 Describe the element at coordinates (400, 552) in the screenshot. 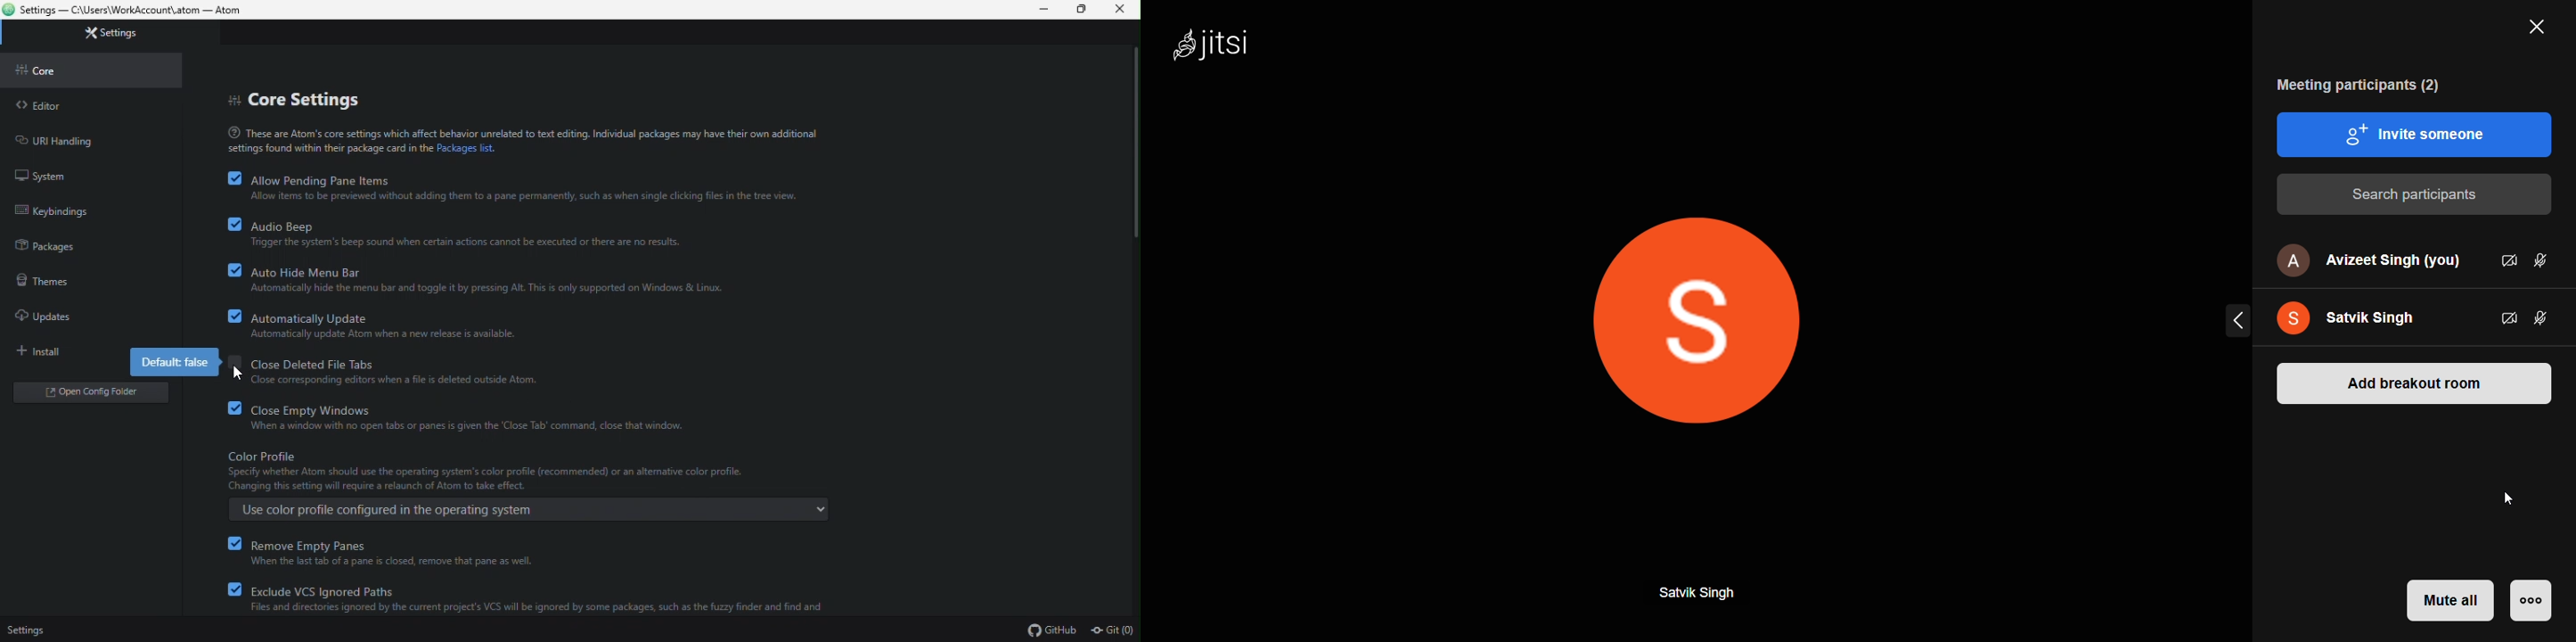

I see `remove empty panes` at that location.